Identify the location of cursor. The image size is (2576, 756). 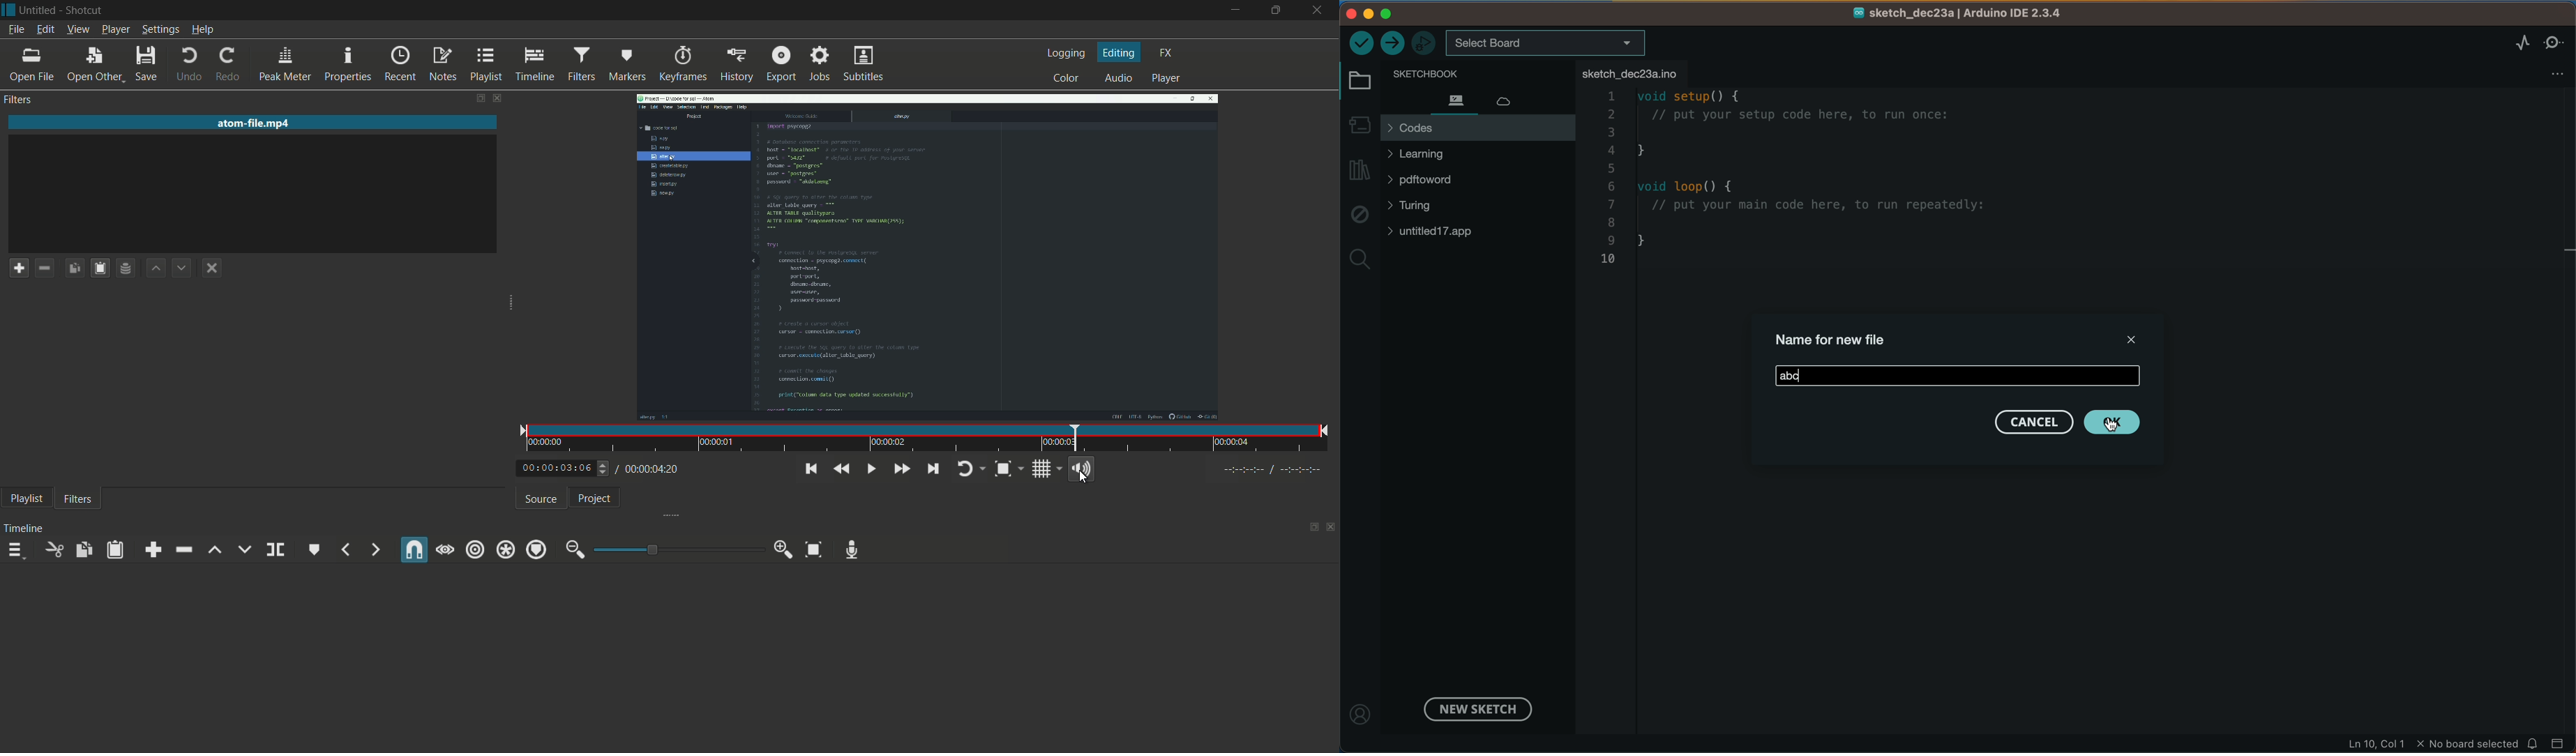
(1084, 480).